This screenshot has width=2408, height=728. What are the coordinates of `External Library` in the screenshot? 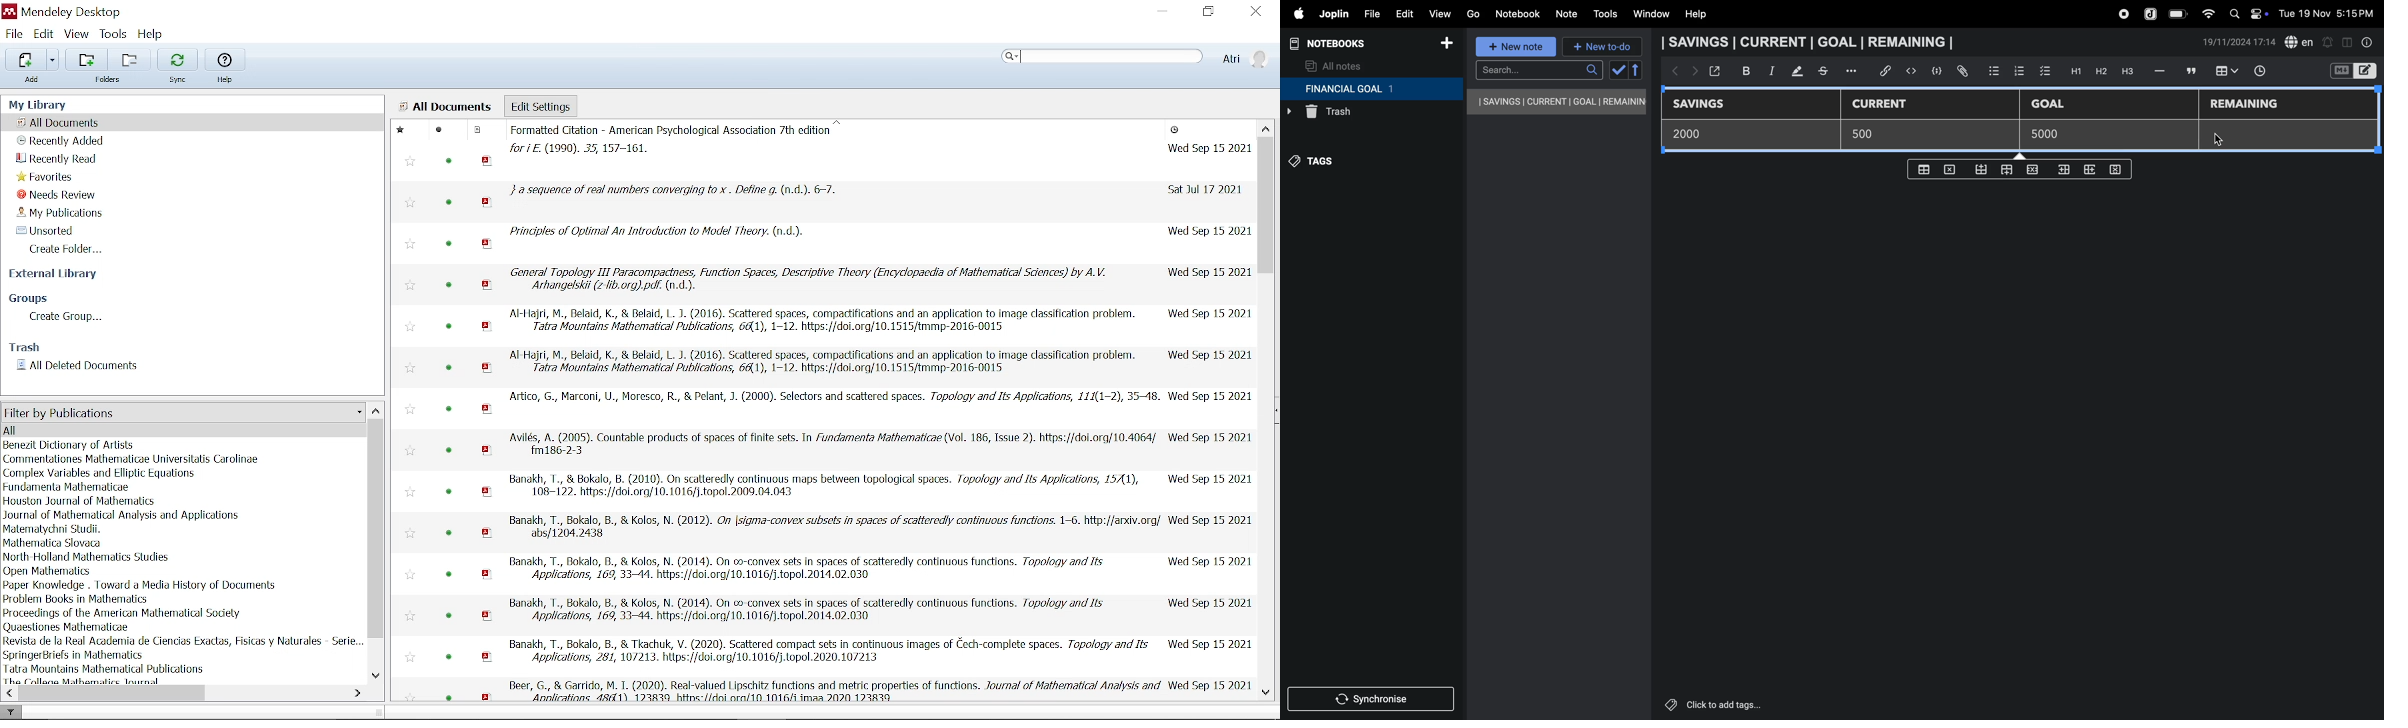 It's located at (56, 276).